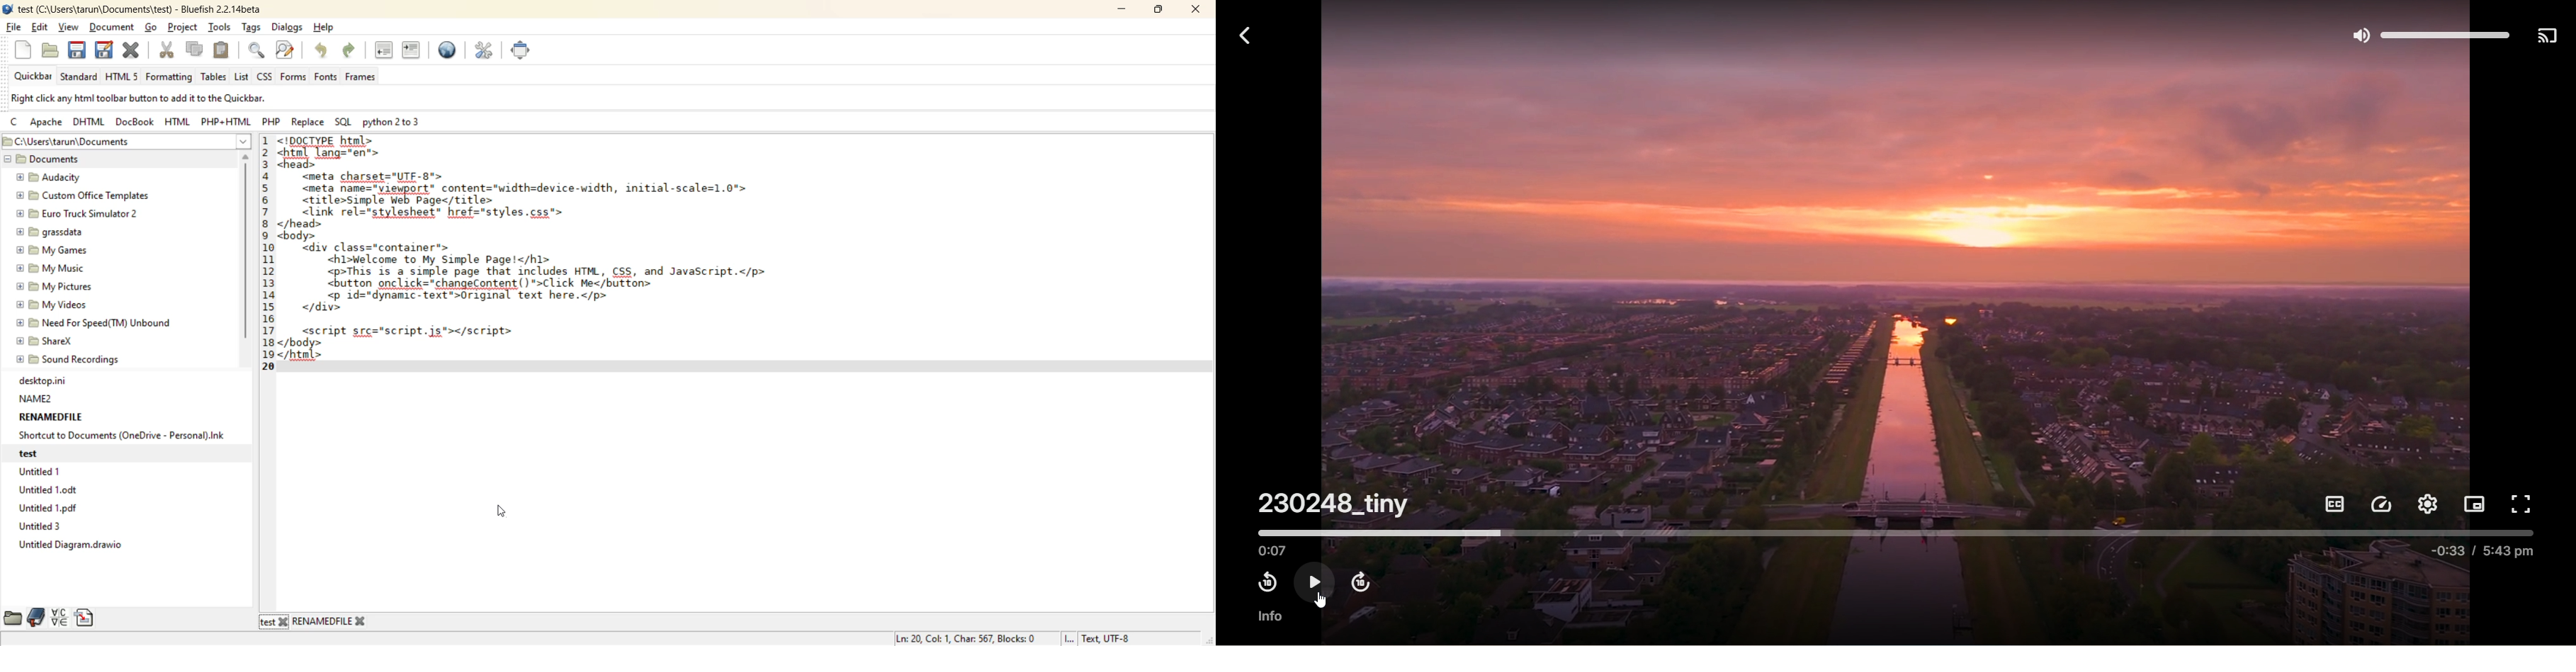 The width and height of the screenshot is (2576, 672). I want to click on tags, so click(251, 27).